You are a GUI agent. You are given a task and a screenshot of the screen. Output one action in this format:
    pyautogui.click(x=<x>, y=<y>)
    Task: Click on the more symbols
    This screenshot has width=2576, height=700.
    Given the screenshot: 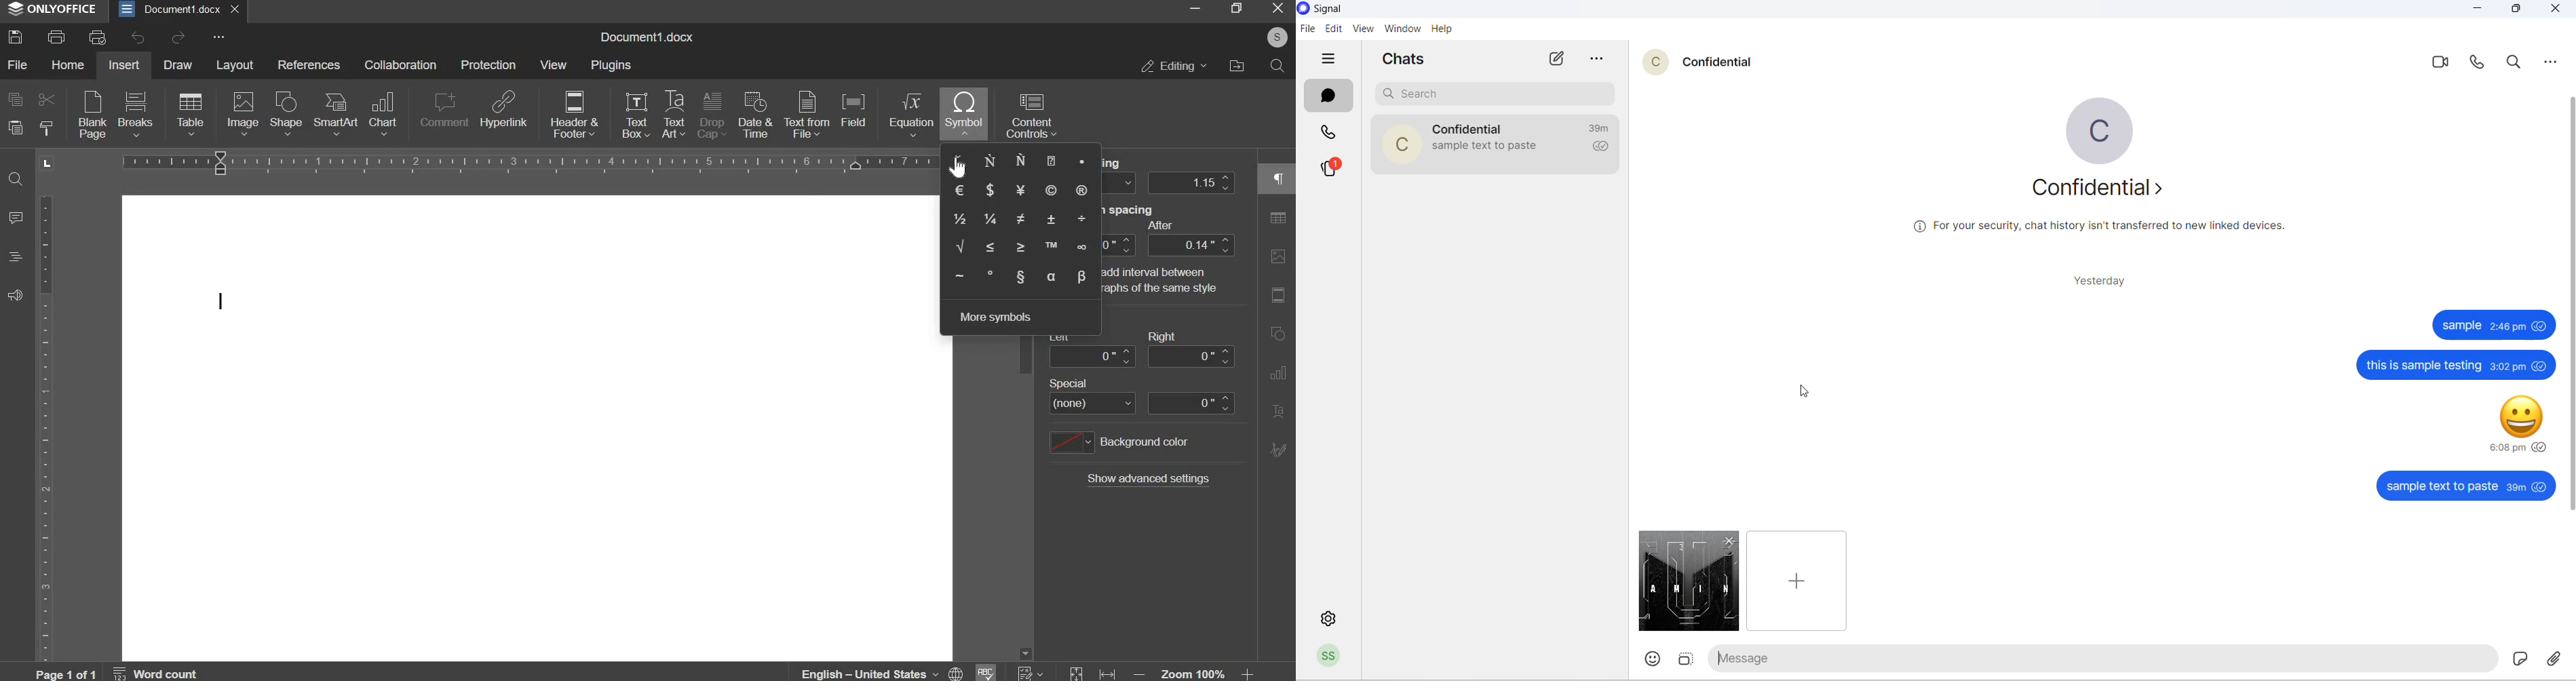 What is the action you would take?
    pyautogui.click(x=995, y=317)
    